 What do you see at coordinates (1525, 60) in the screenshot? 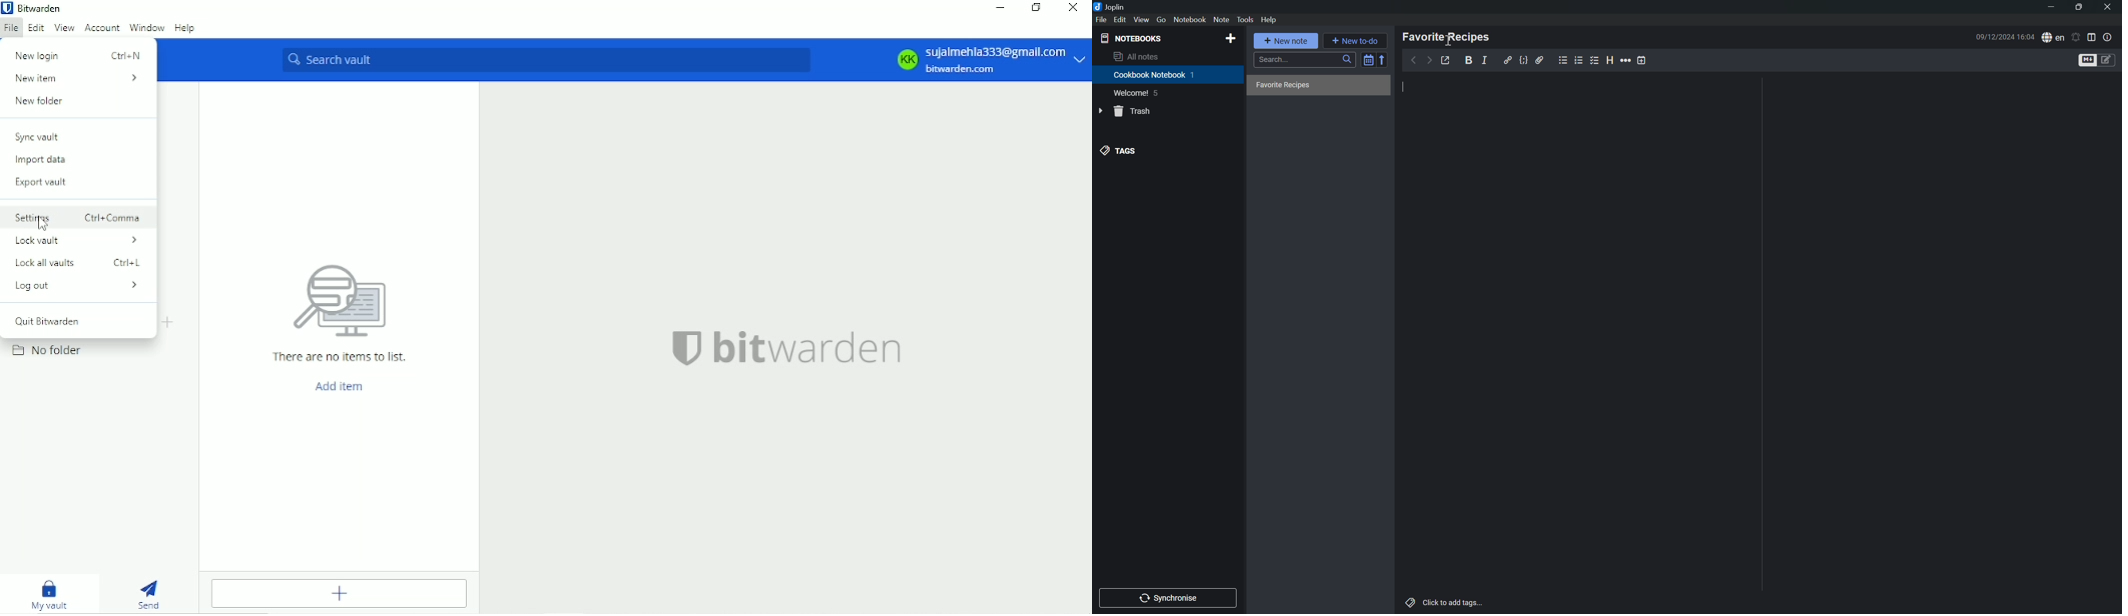
I see `Code block` at bounding box center [1525, 60].